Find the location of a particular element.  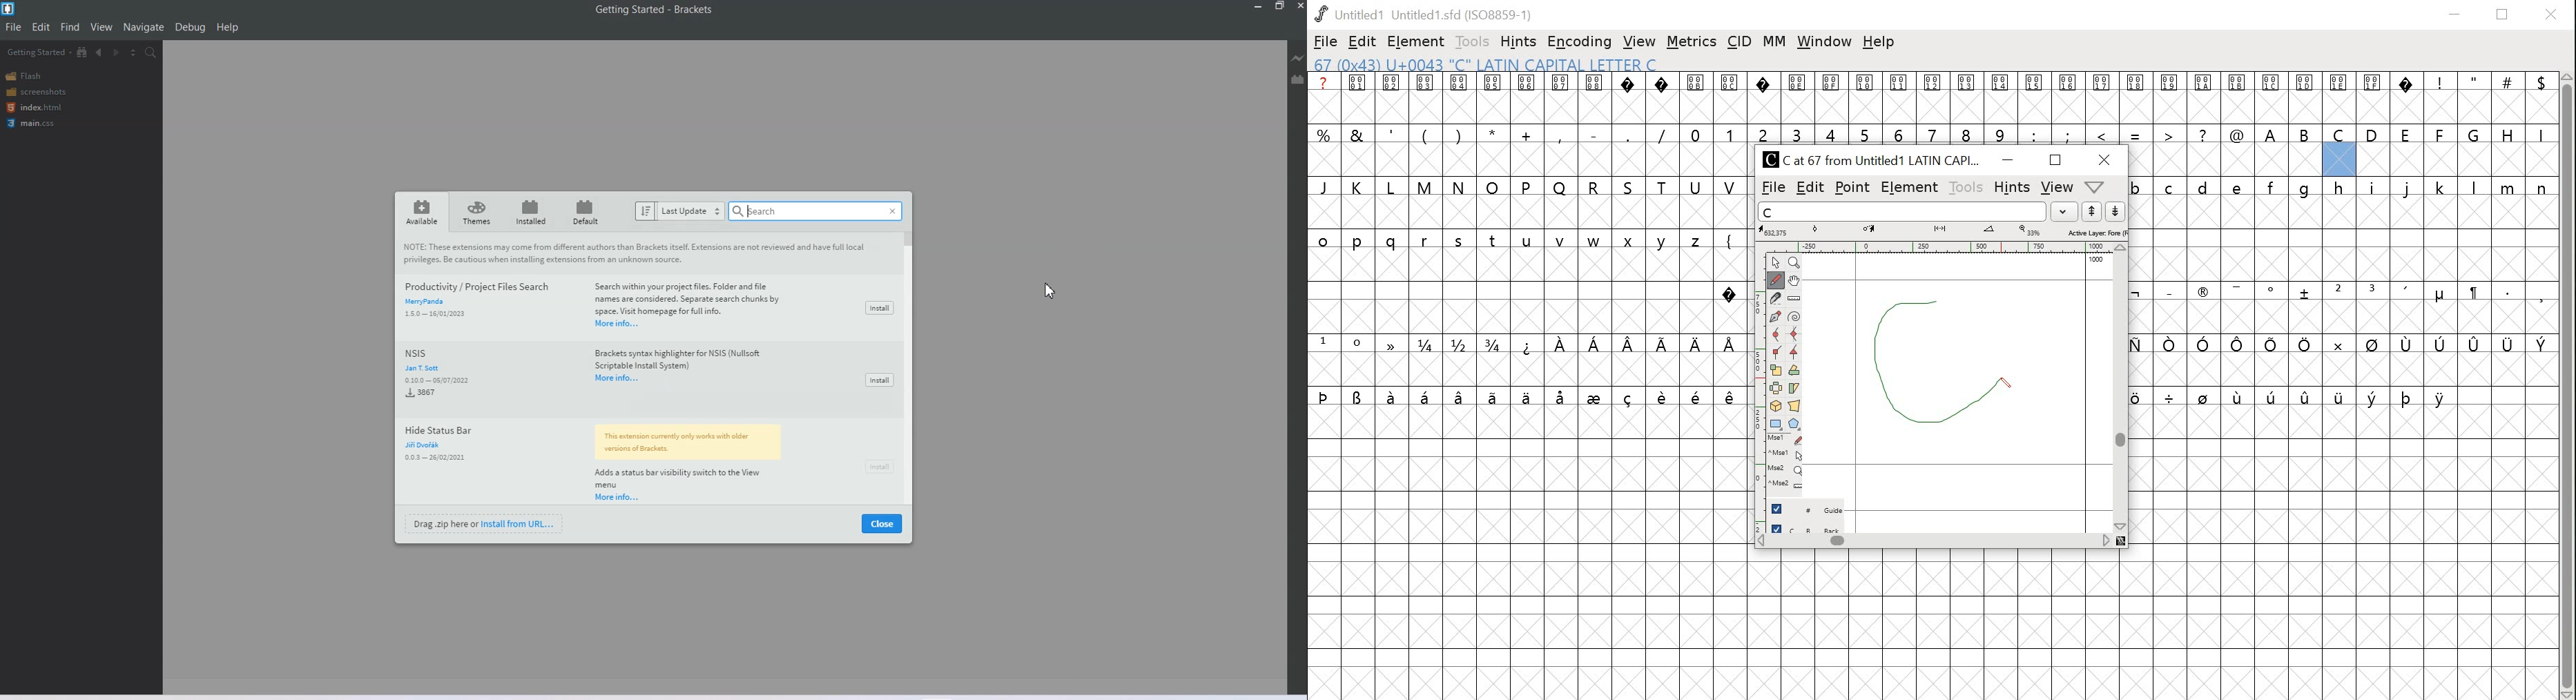

3D rotate is located at coordinates (1778, 407).